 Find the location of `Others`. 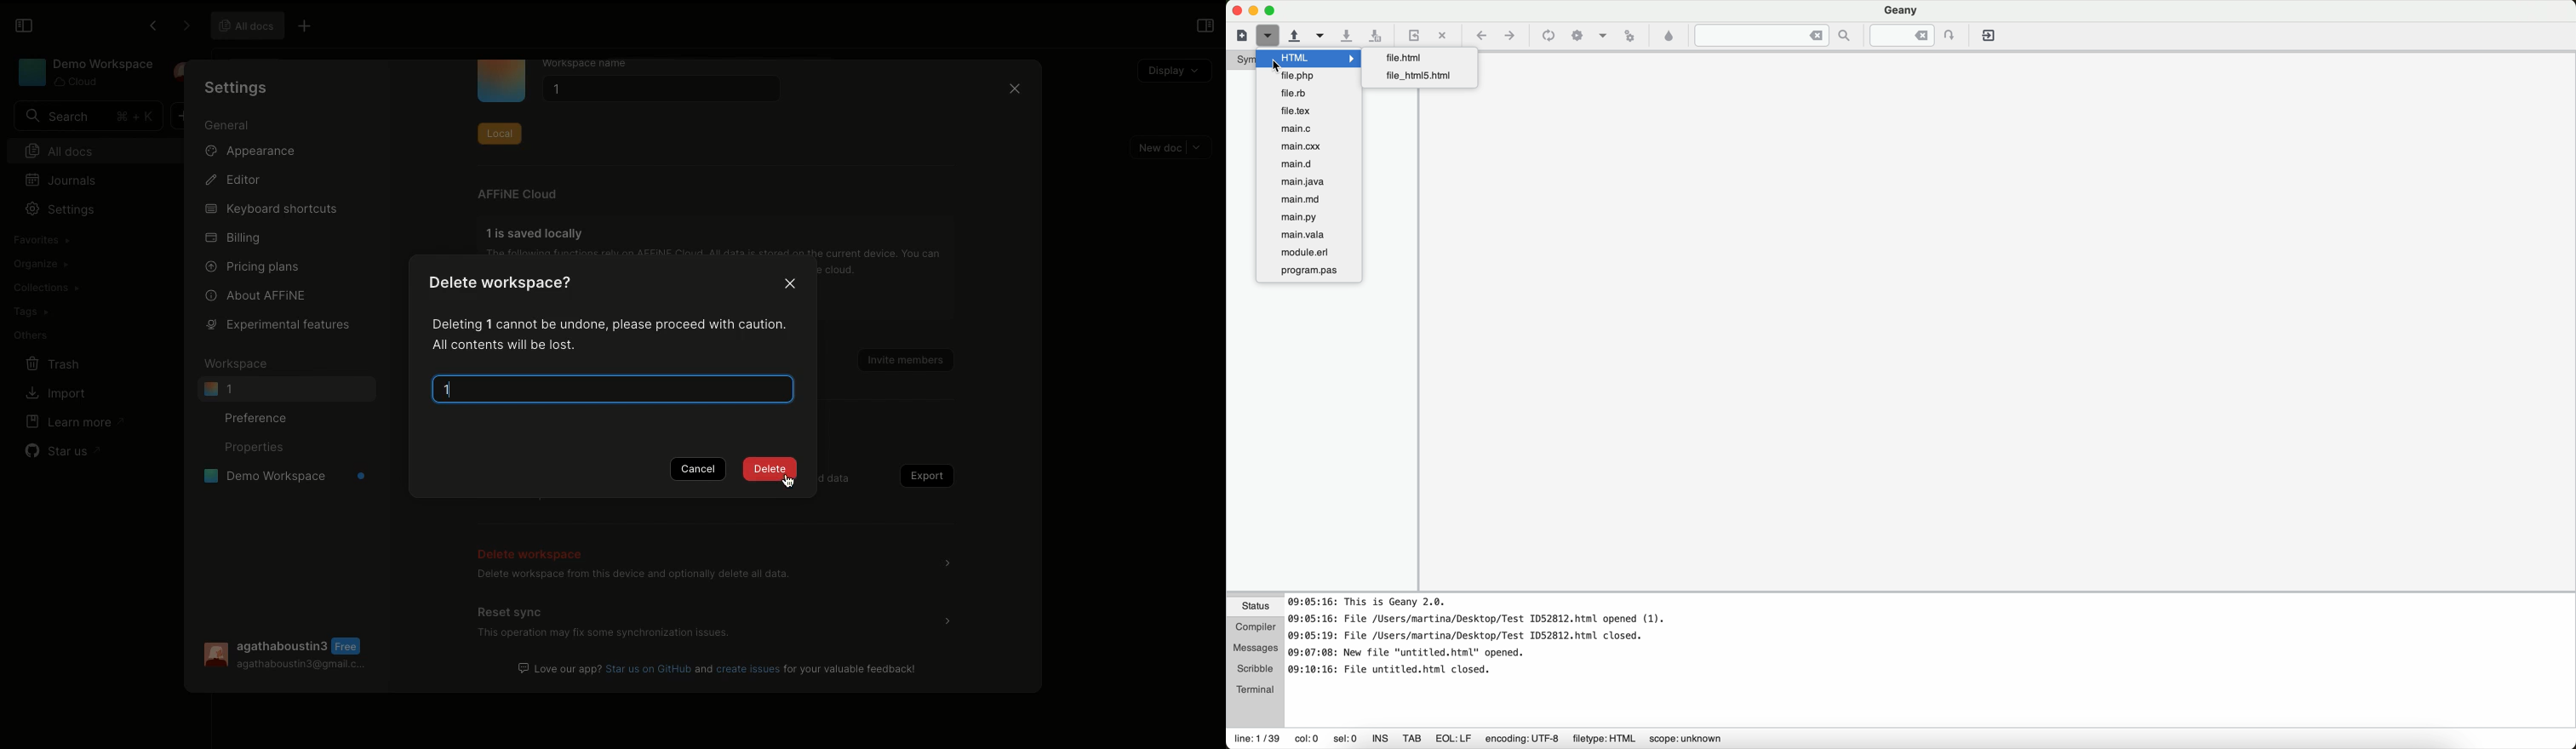

Others is located at coordinates (30, 334).